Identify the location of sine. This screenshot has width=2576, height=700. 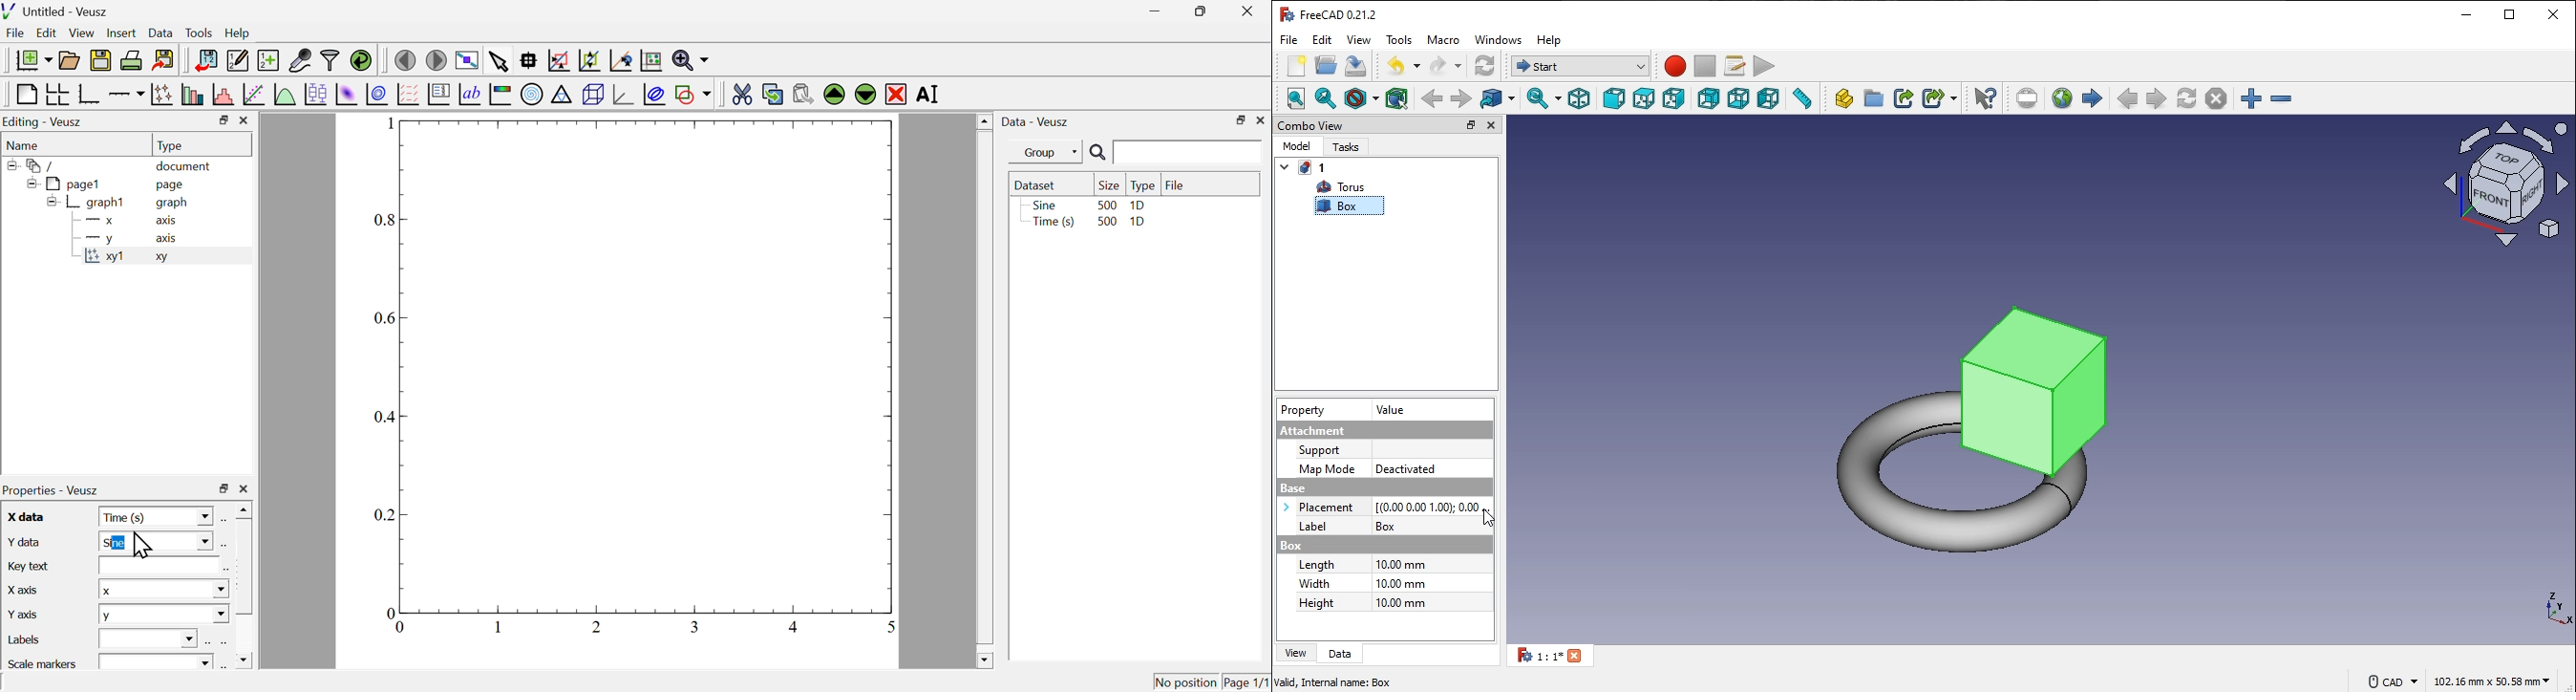
(1043, 205).